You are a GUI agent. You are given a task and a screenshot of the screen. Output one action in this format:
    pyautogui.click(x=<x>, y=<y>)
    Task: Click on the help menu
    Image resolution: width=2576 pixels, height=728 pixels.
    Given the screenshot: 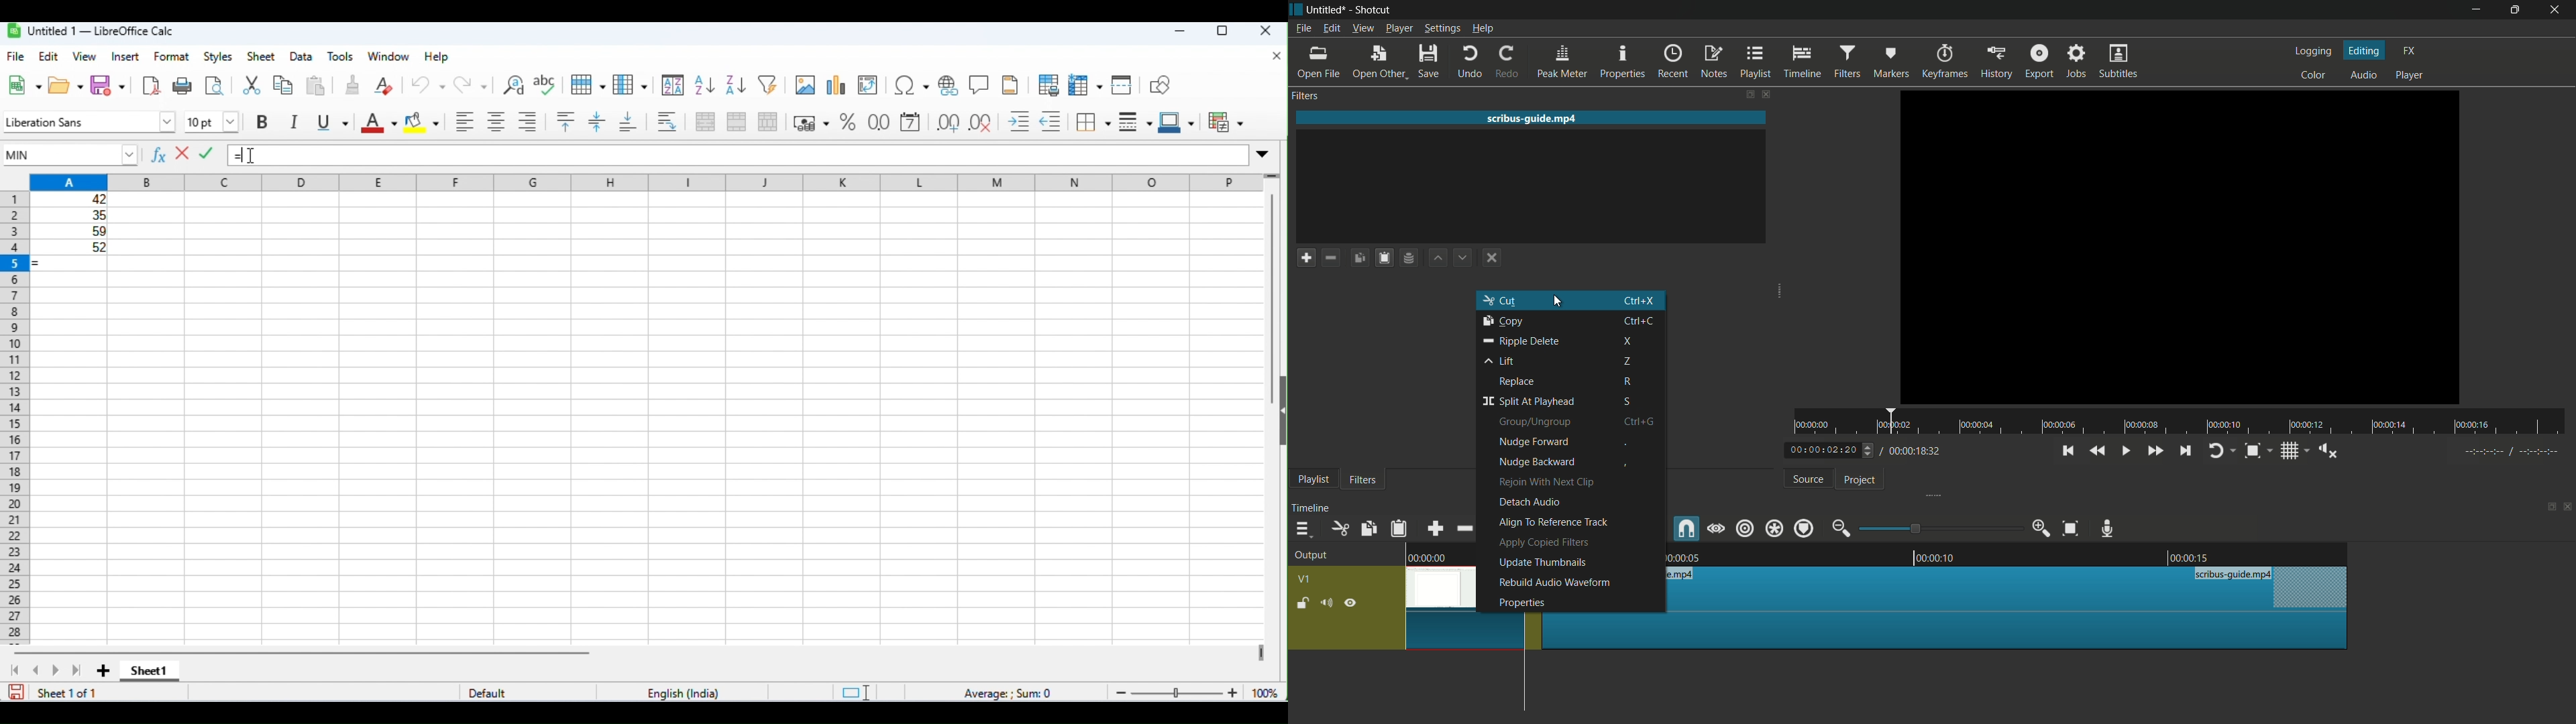 What is the action you would take?
    pyautogui.click(x=1483, y=29)
    